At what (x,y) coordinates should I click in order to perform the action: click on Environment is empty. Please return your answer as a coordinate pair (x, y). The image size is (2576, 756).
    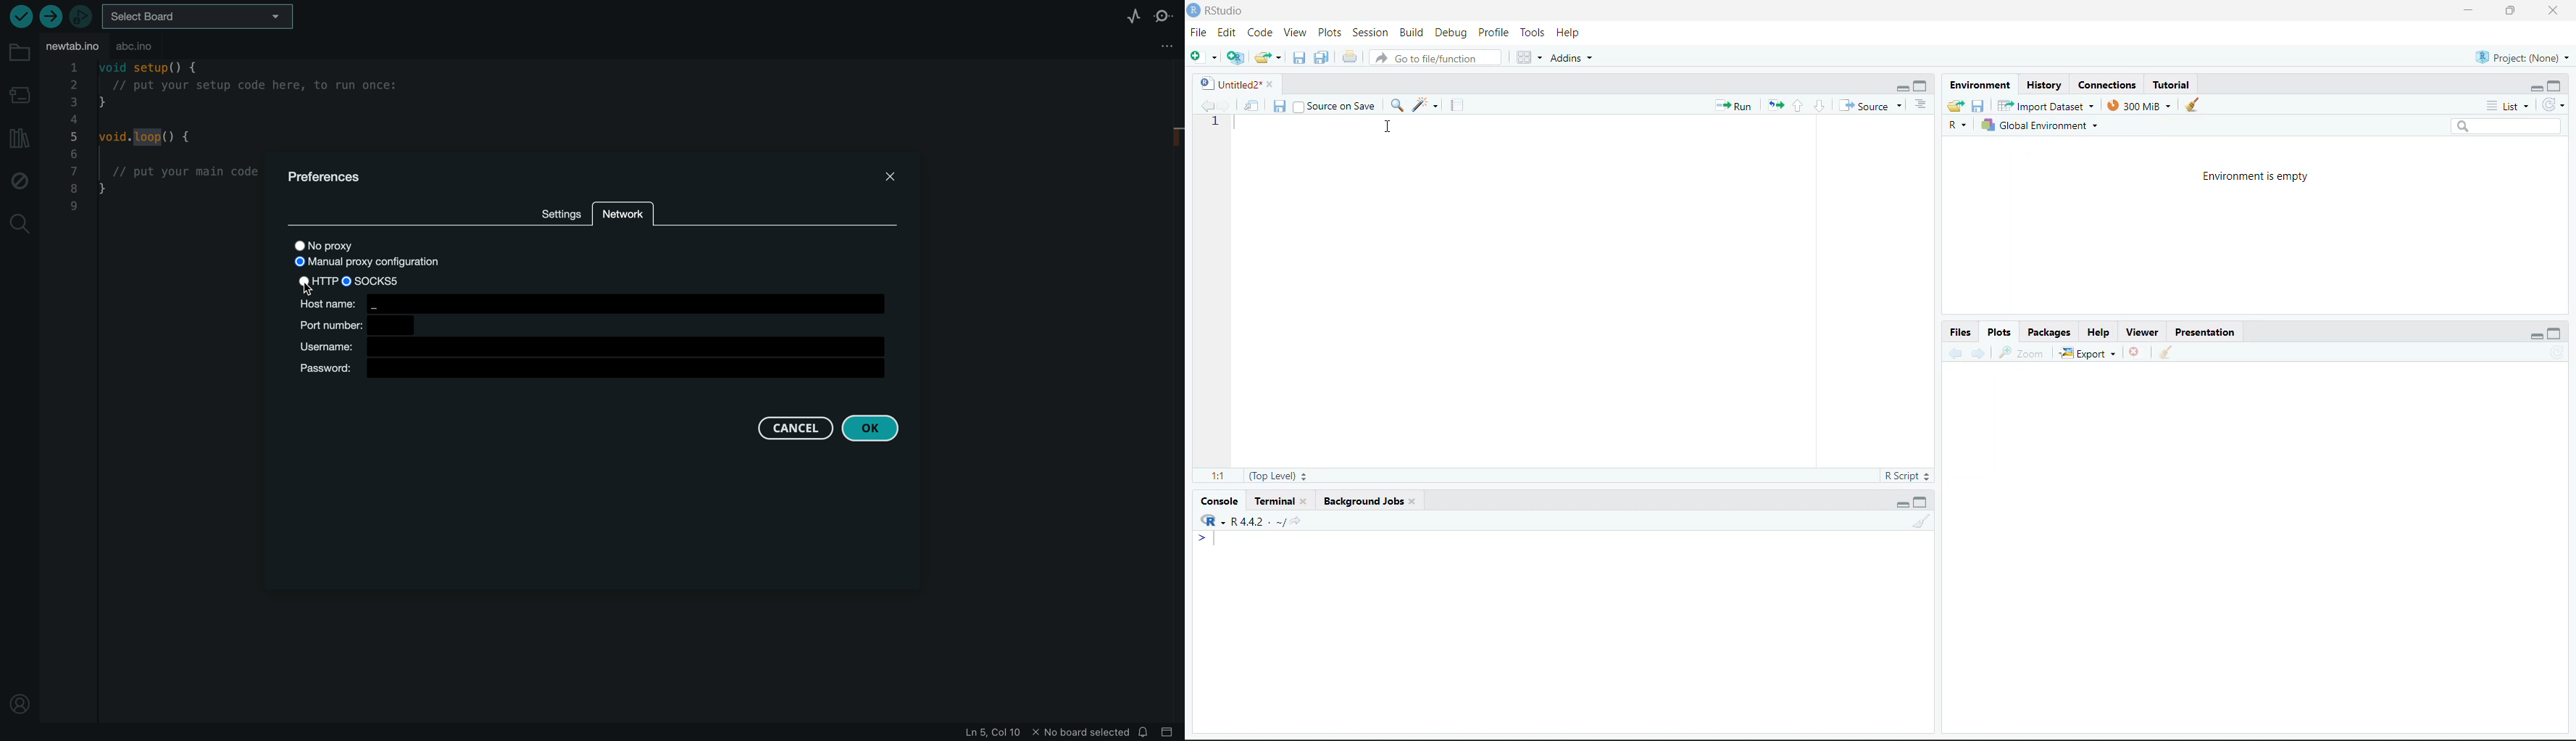
    Looking at the image, I should click on (2248, 176).